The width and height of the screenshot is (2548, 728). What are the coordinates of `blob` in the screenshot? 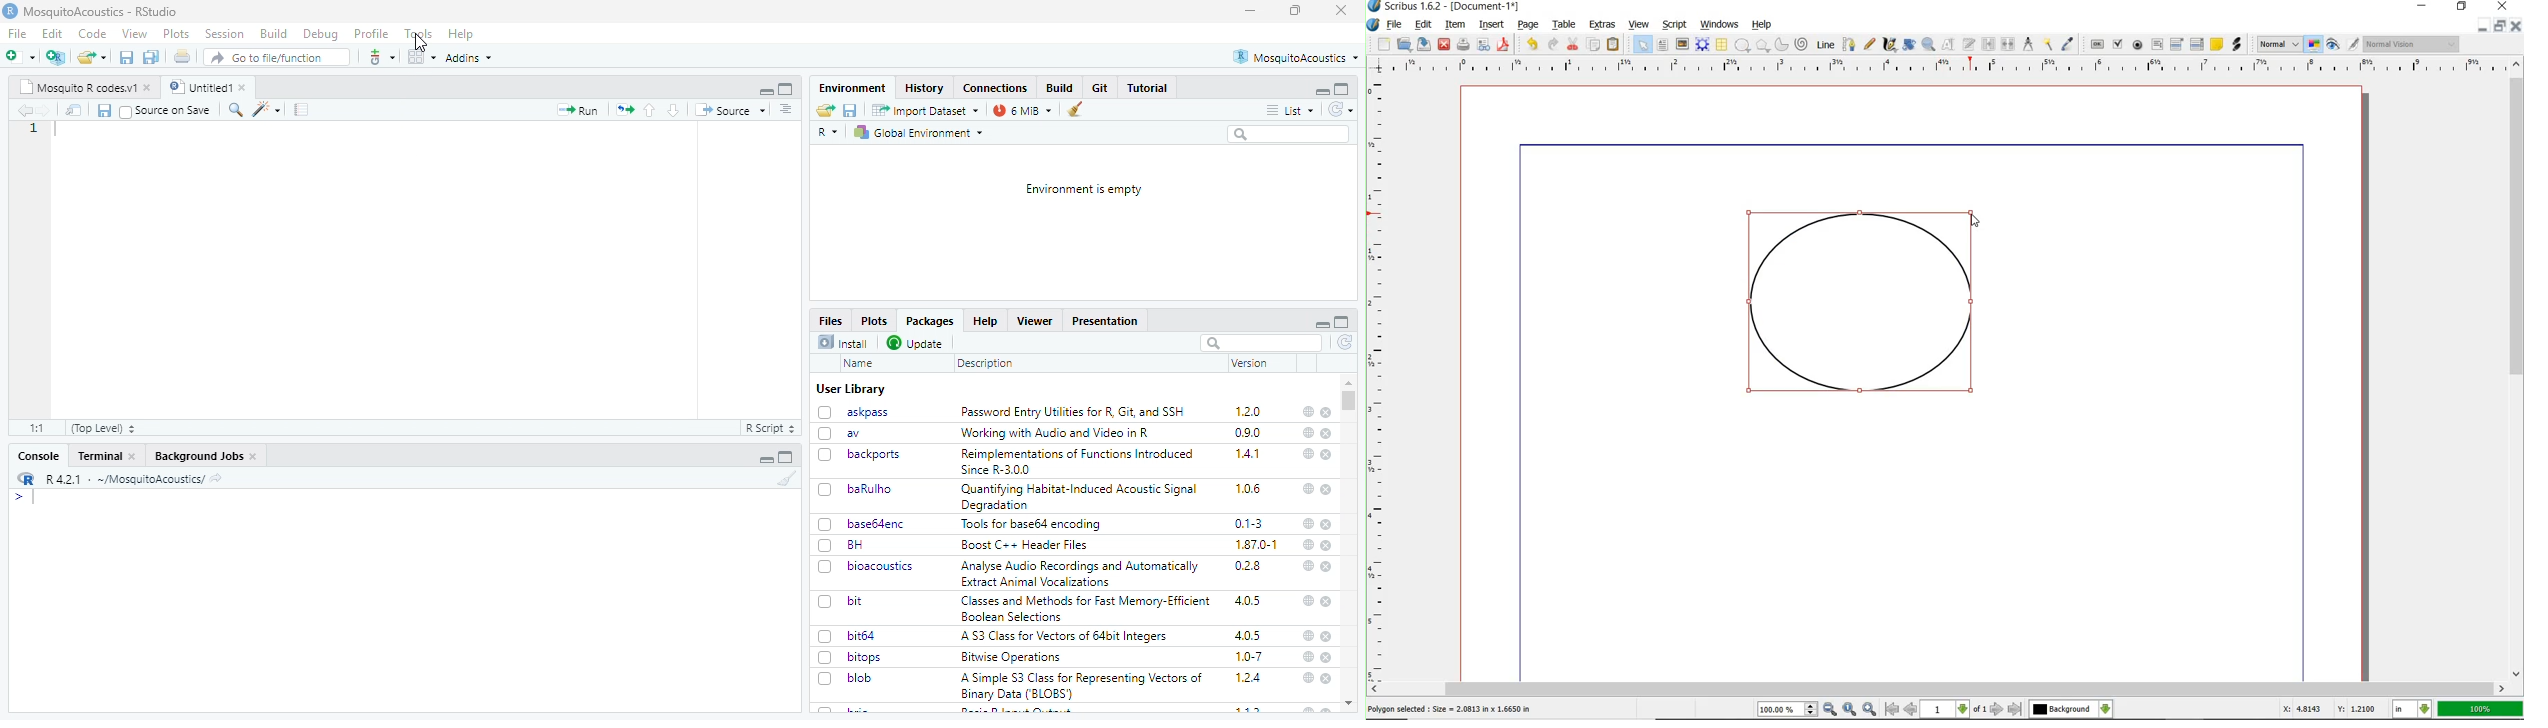 It's located at (860, 678).